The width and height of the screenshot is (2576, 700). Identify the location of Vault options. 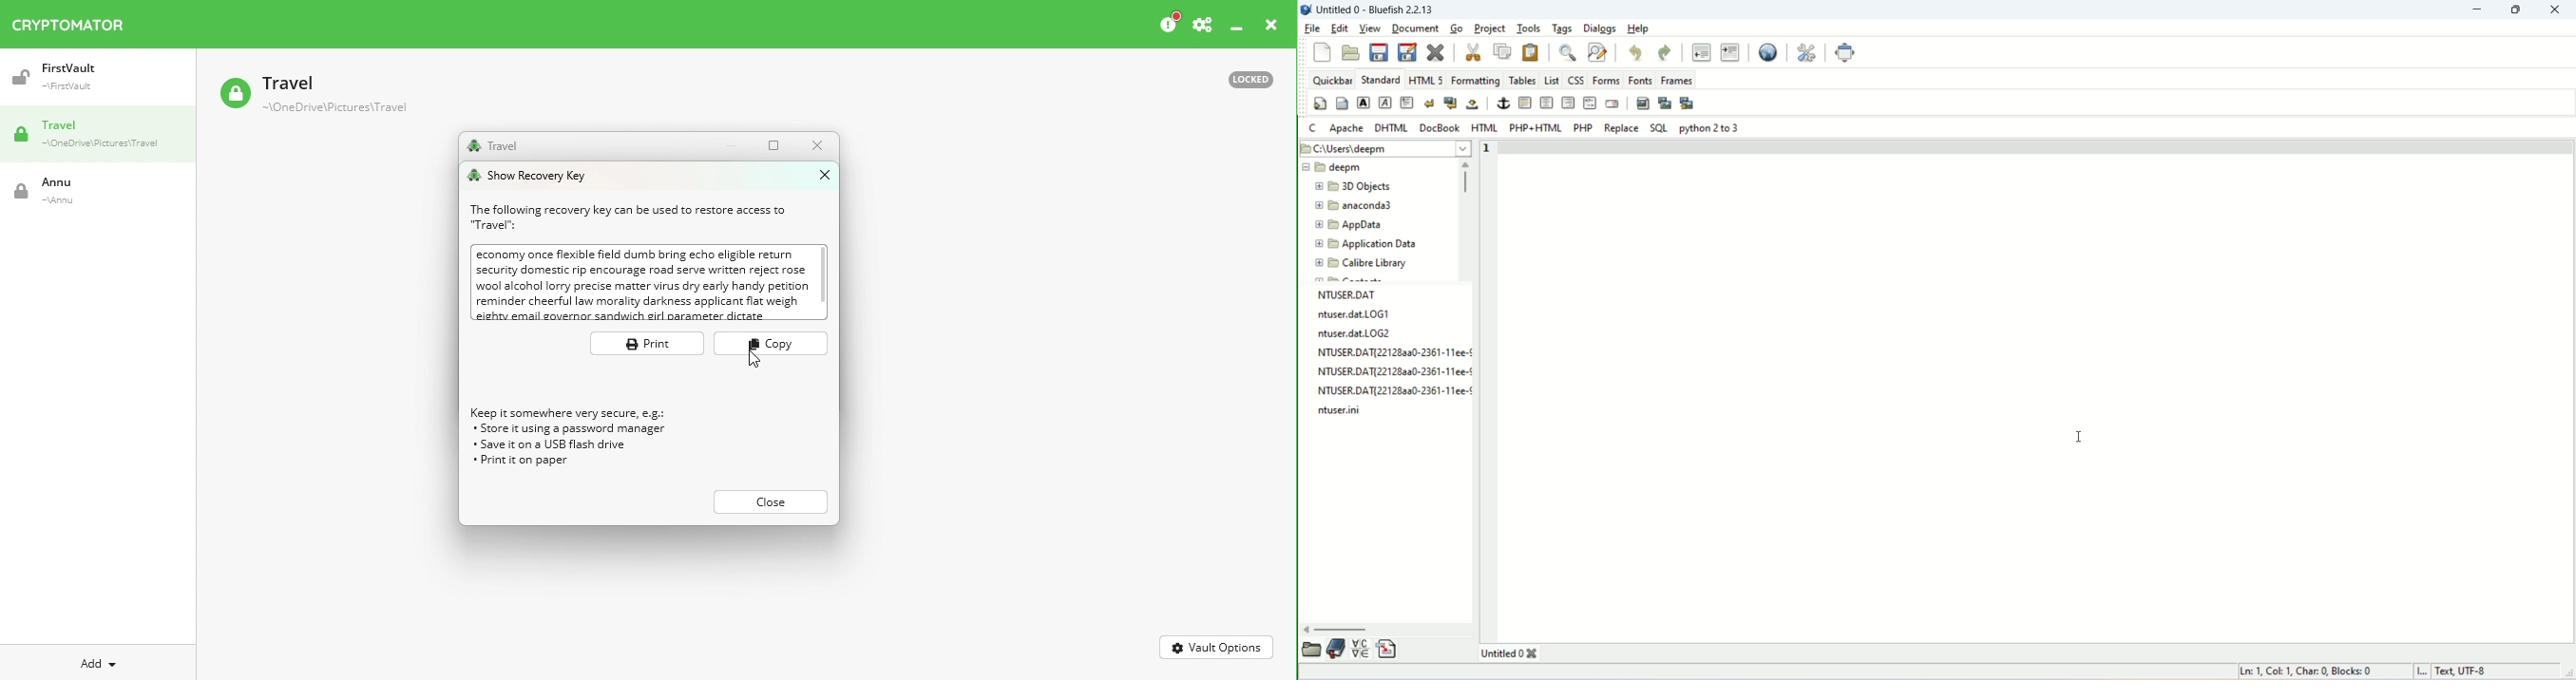
(1217, 646).